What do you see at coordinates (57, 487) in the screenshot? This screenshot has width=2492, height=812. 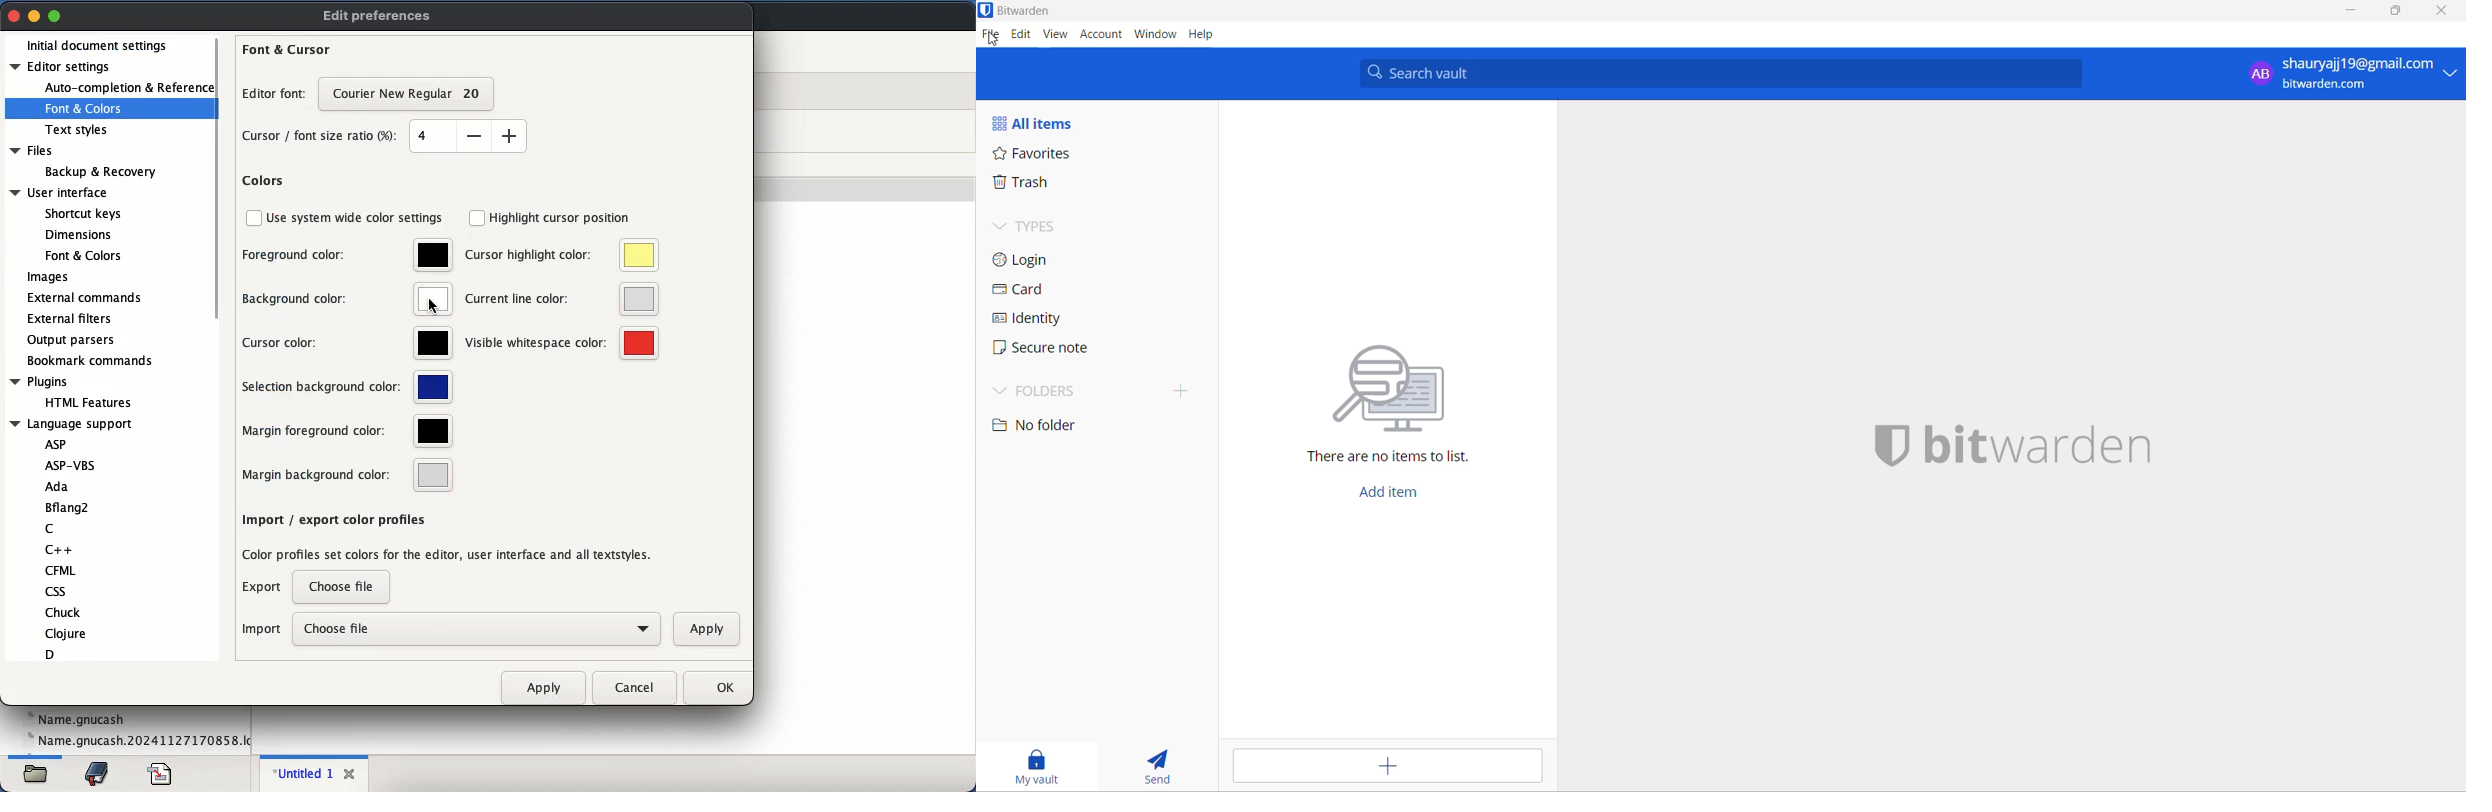 I see `Ada` at bounding box center [57, 487].